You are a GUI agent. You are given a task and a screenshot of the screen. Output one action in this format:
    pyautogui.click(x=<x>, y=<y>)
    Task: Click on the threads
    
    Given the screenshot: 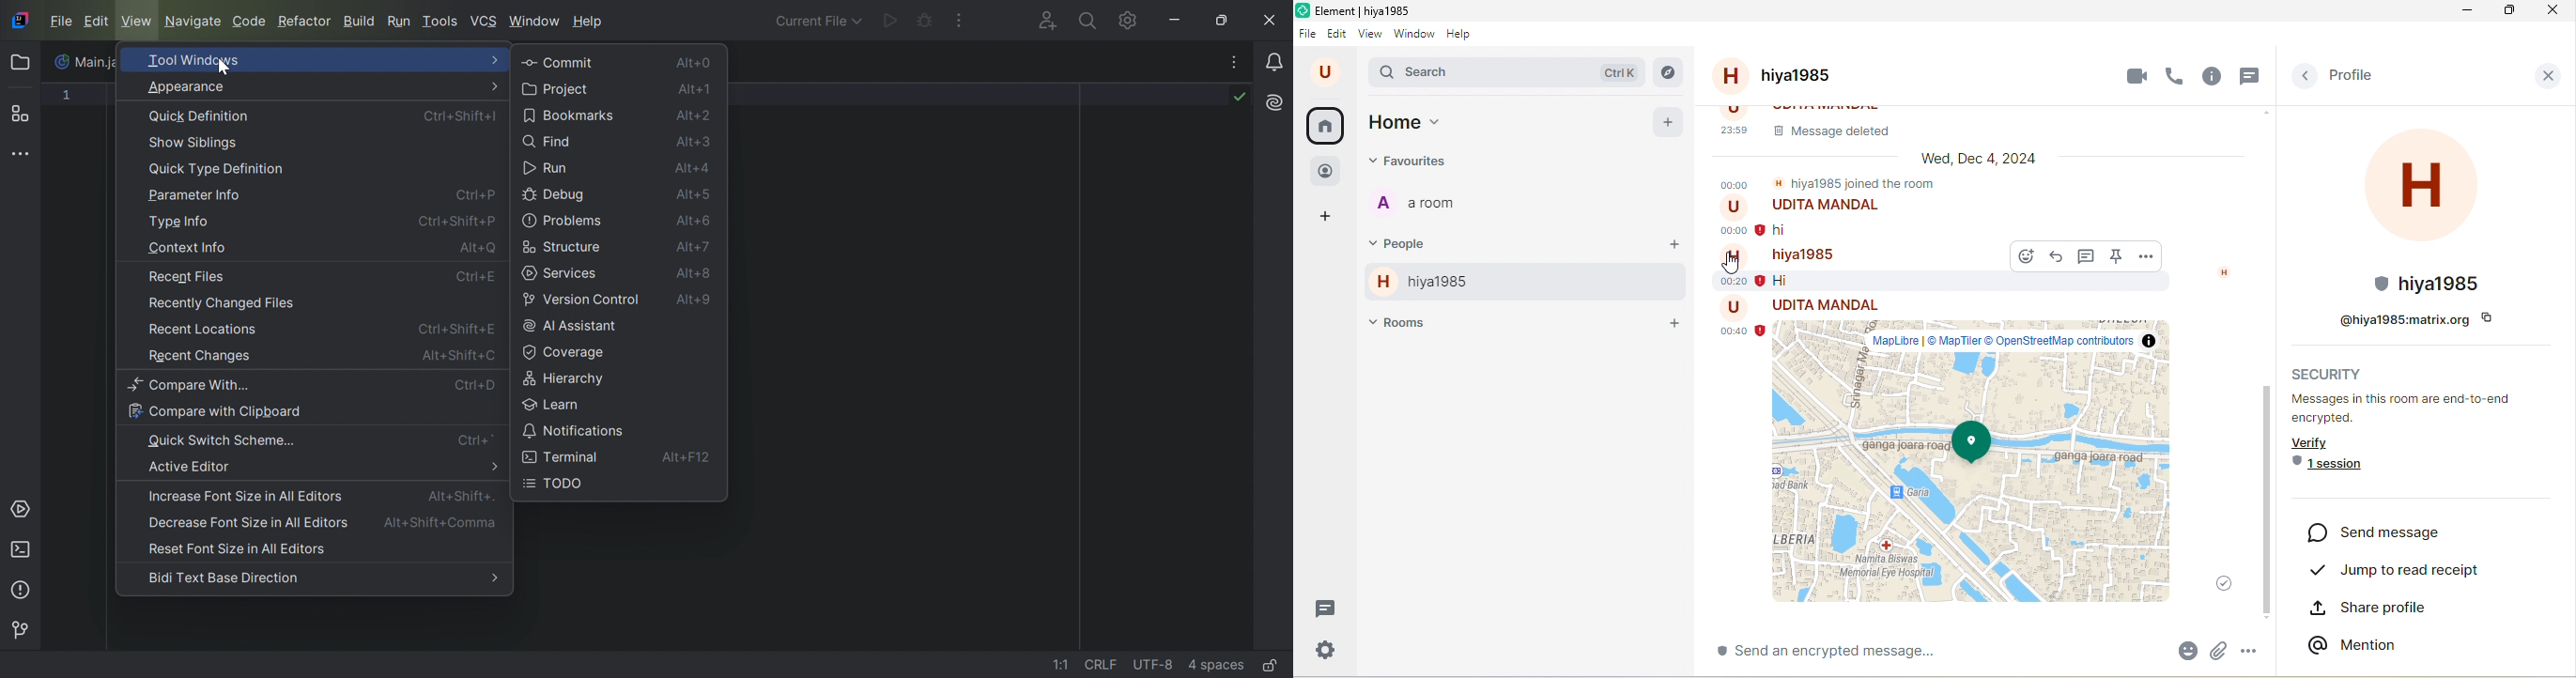 What is the action you would take?
    pyautogui.click(x=1327, y=609)
    